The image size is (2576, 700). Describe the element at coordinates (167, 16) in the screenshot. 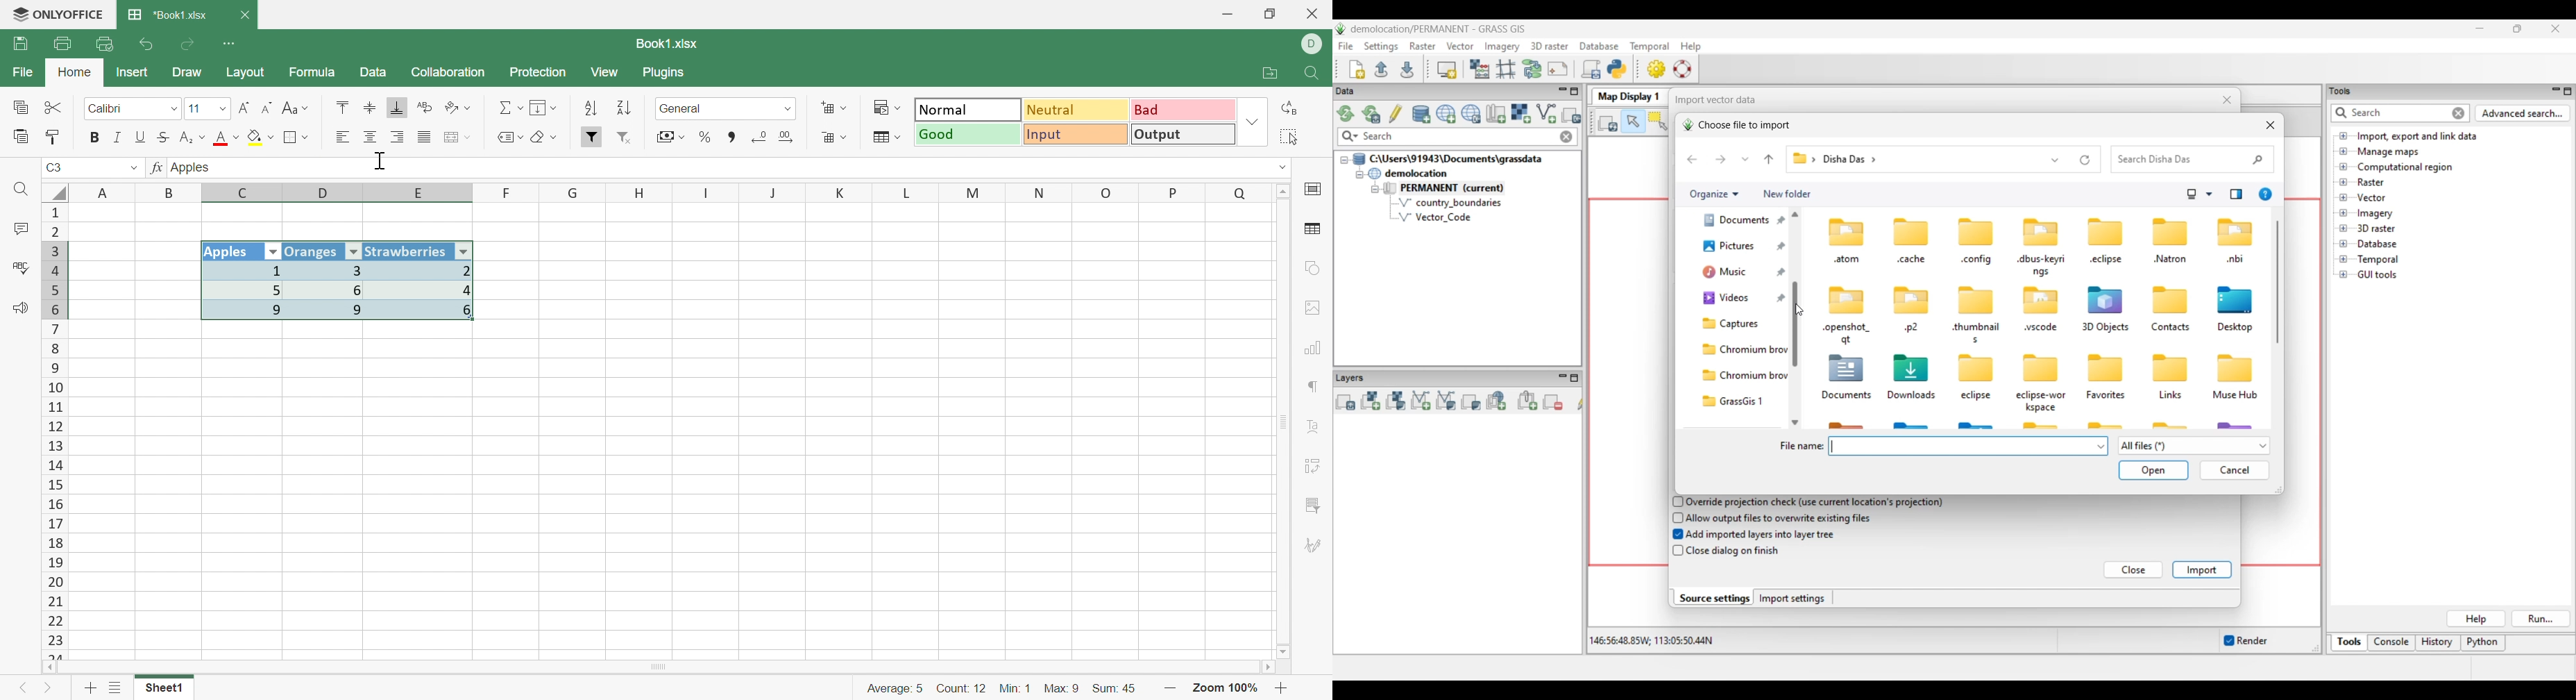

I see `*Book1.xlsx` at that location.